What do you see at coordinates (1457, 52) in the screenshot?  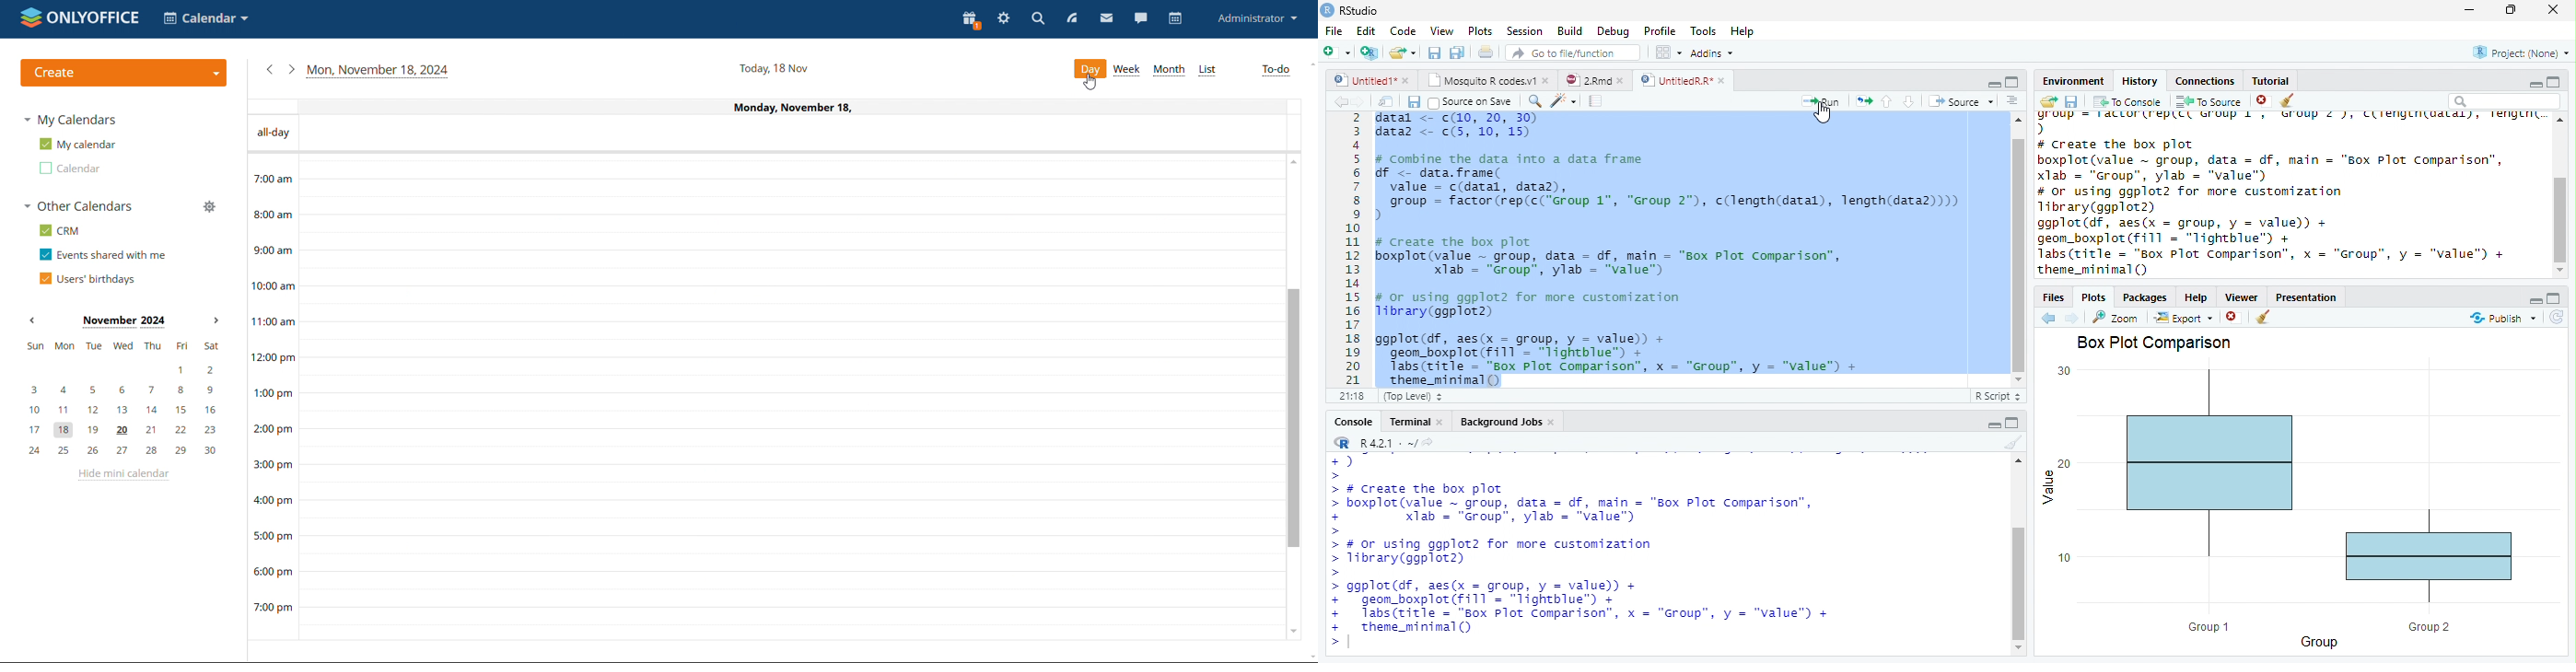 I see `Save all open documents` at bounding box center [1457, 52].